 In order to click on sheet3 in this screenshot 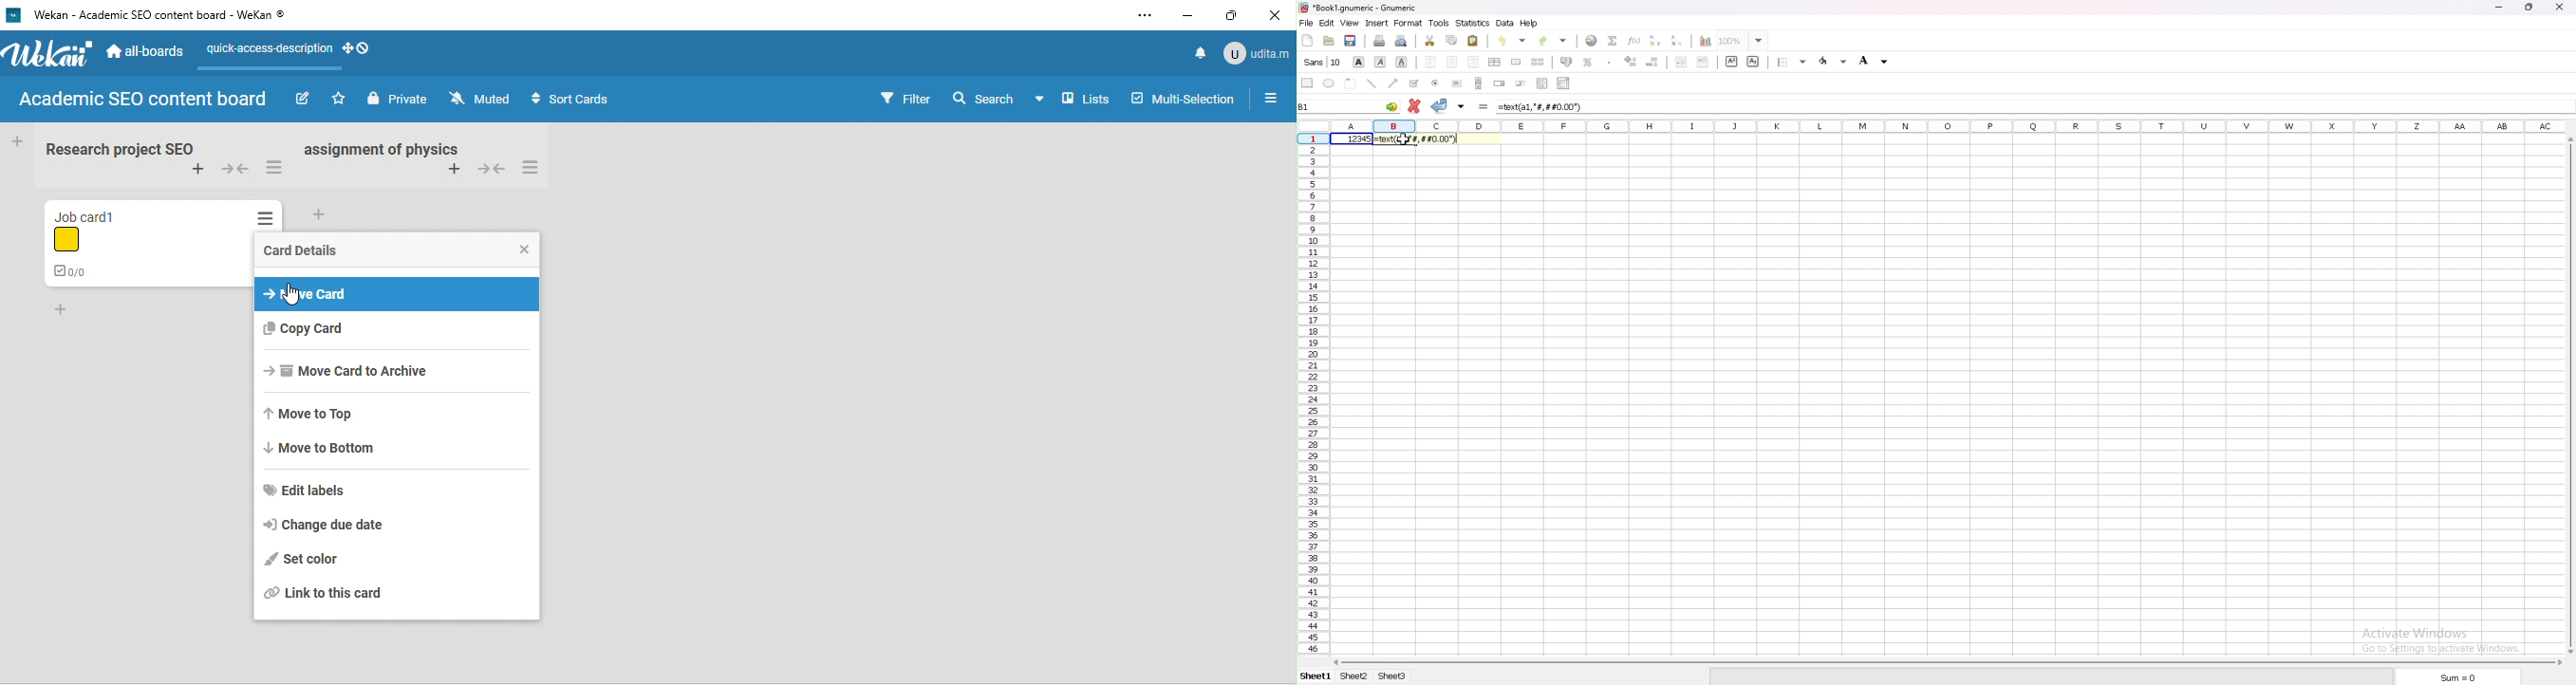, I will do `click(1393, 677)`.